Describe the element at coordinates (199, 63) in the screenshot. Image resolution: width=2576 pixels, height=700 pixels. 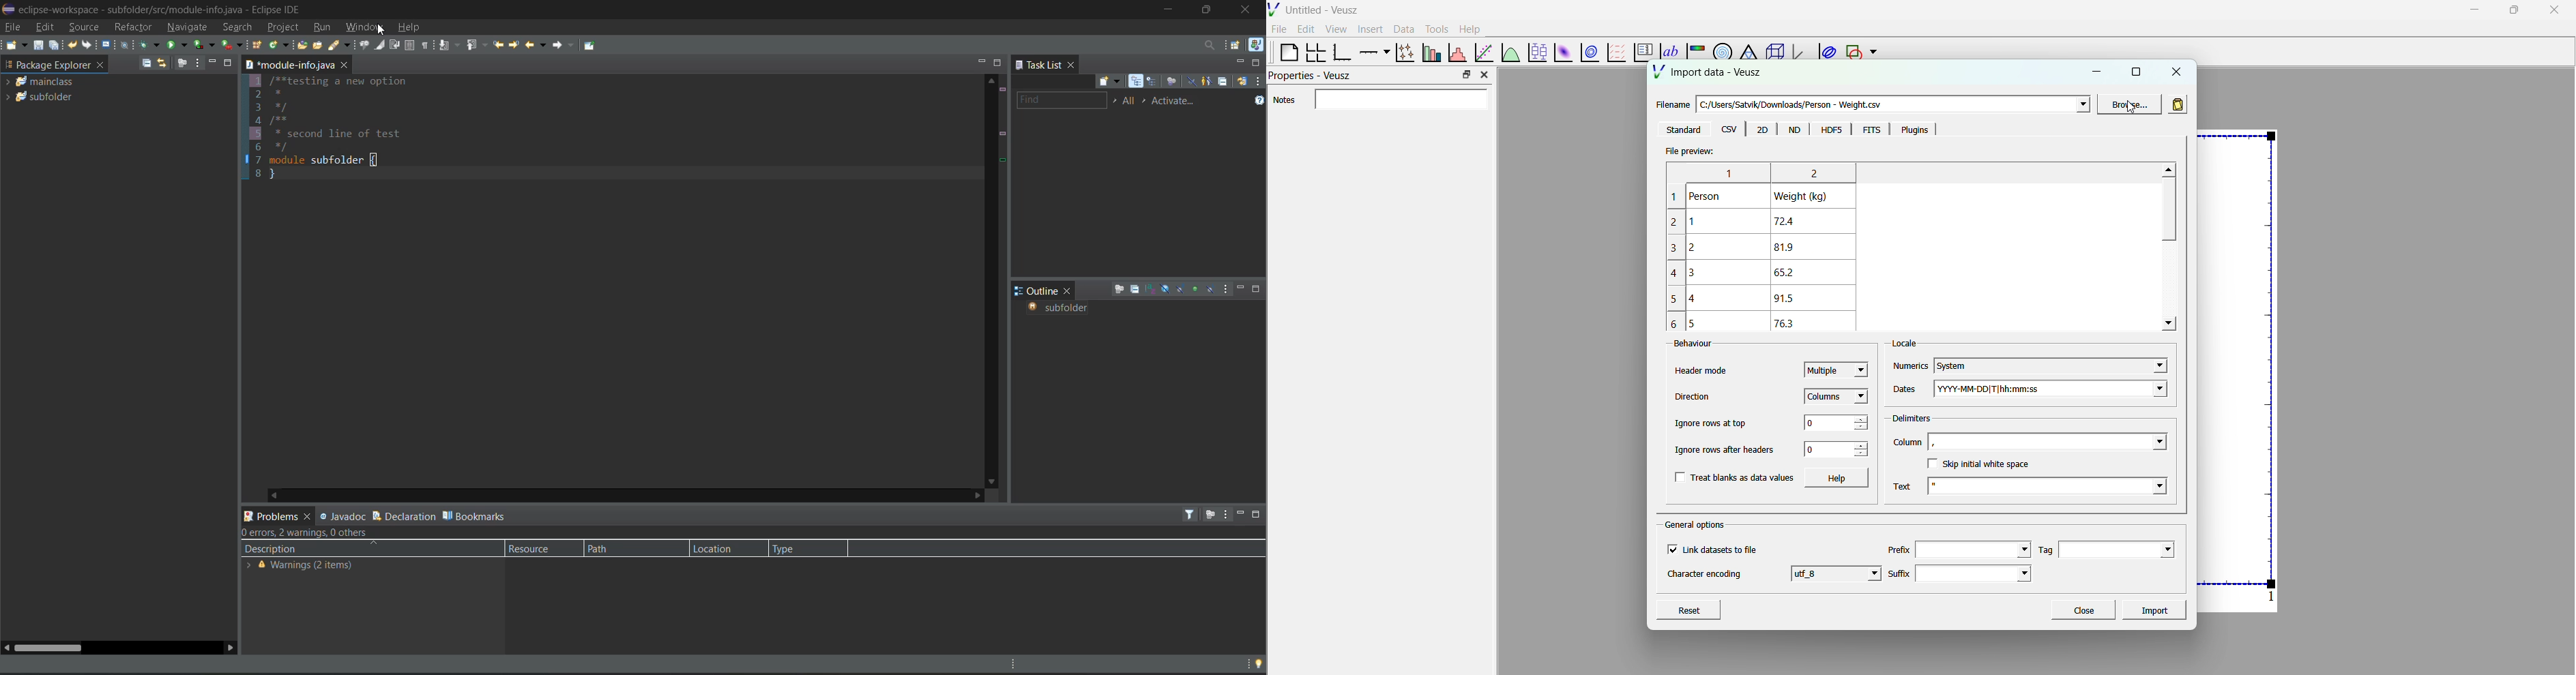
I see `view menu` at that location.